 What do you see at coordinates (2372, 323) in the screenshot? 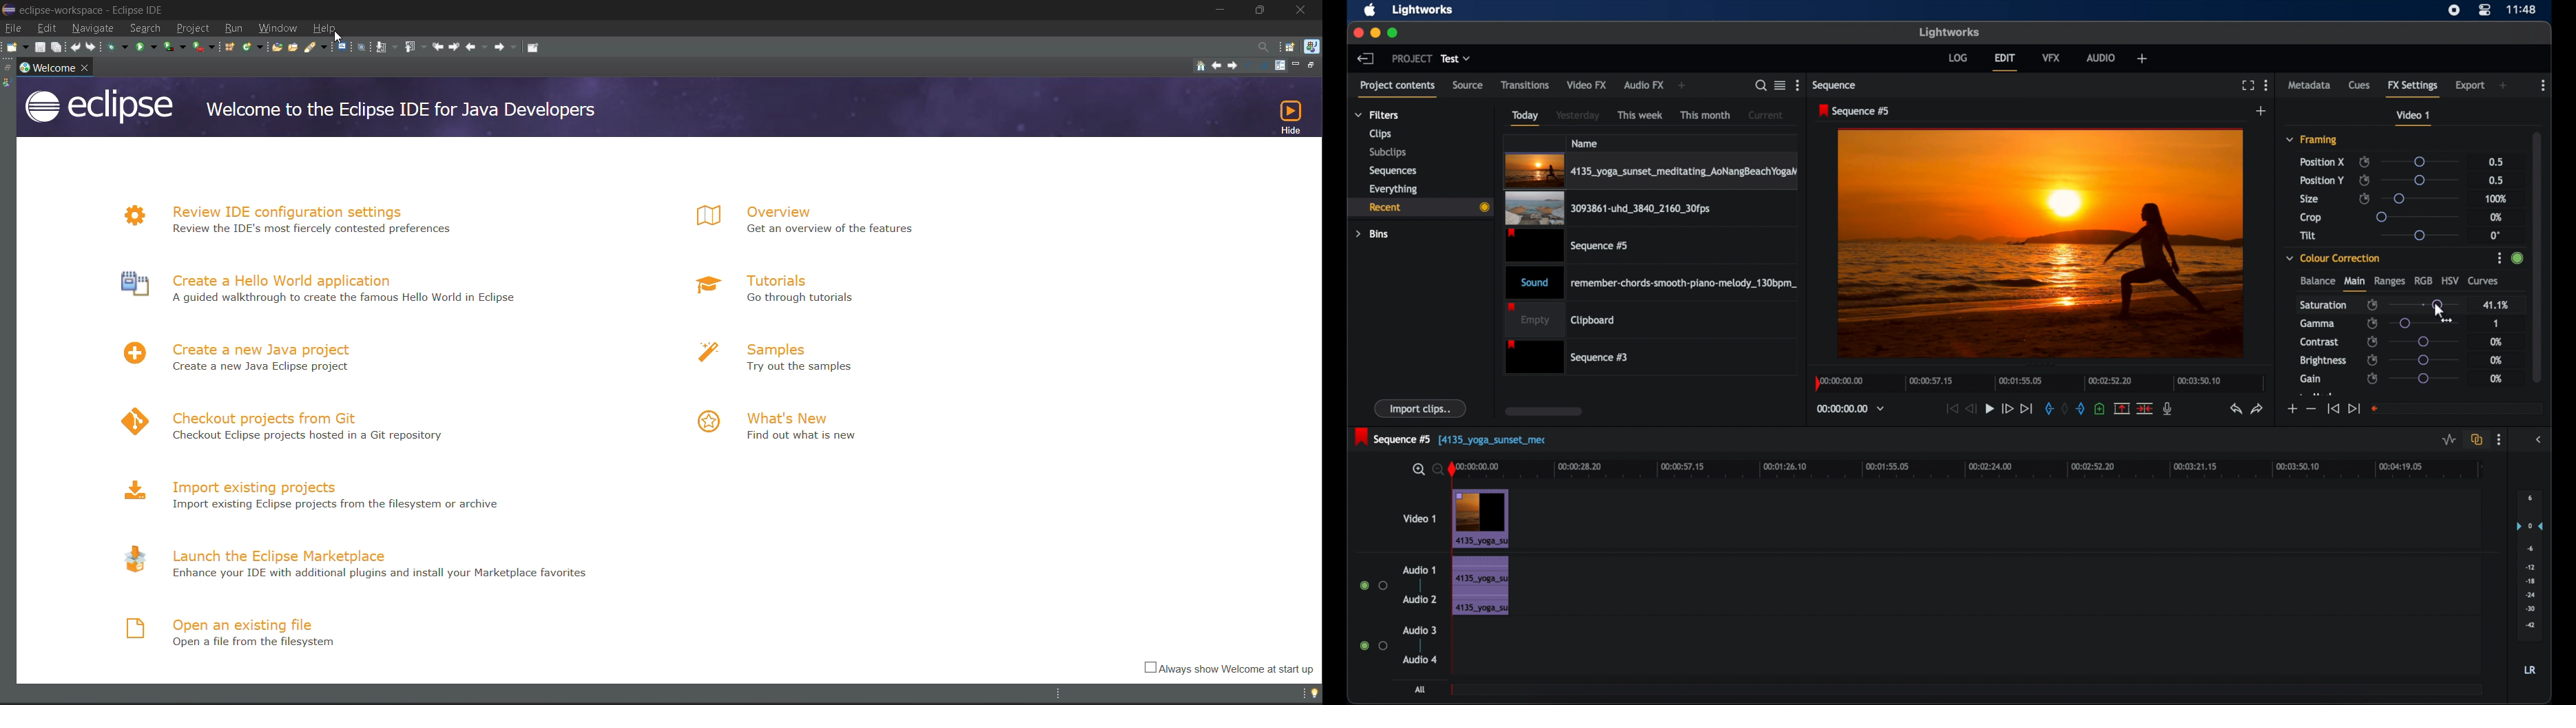
I see `enable/disable keyframes` at bounding box center [2372, 323].